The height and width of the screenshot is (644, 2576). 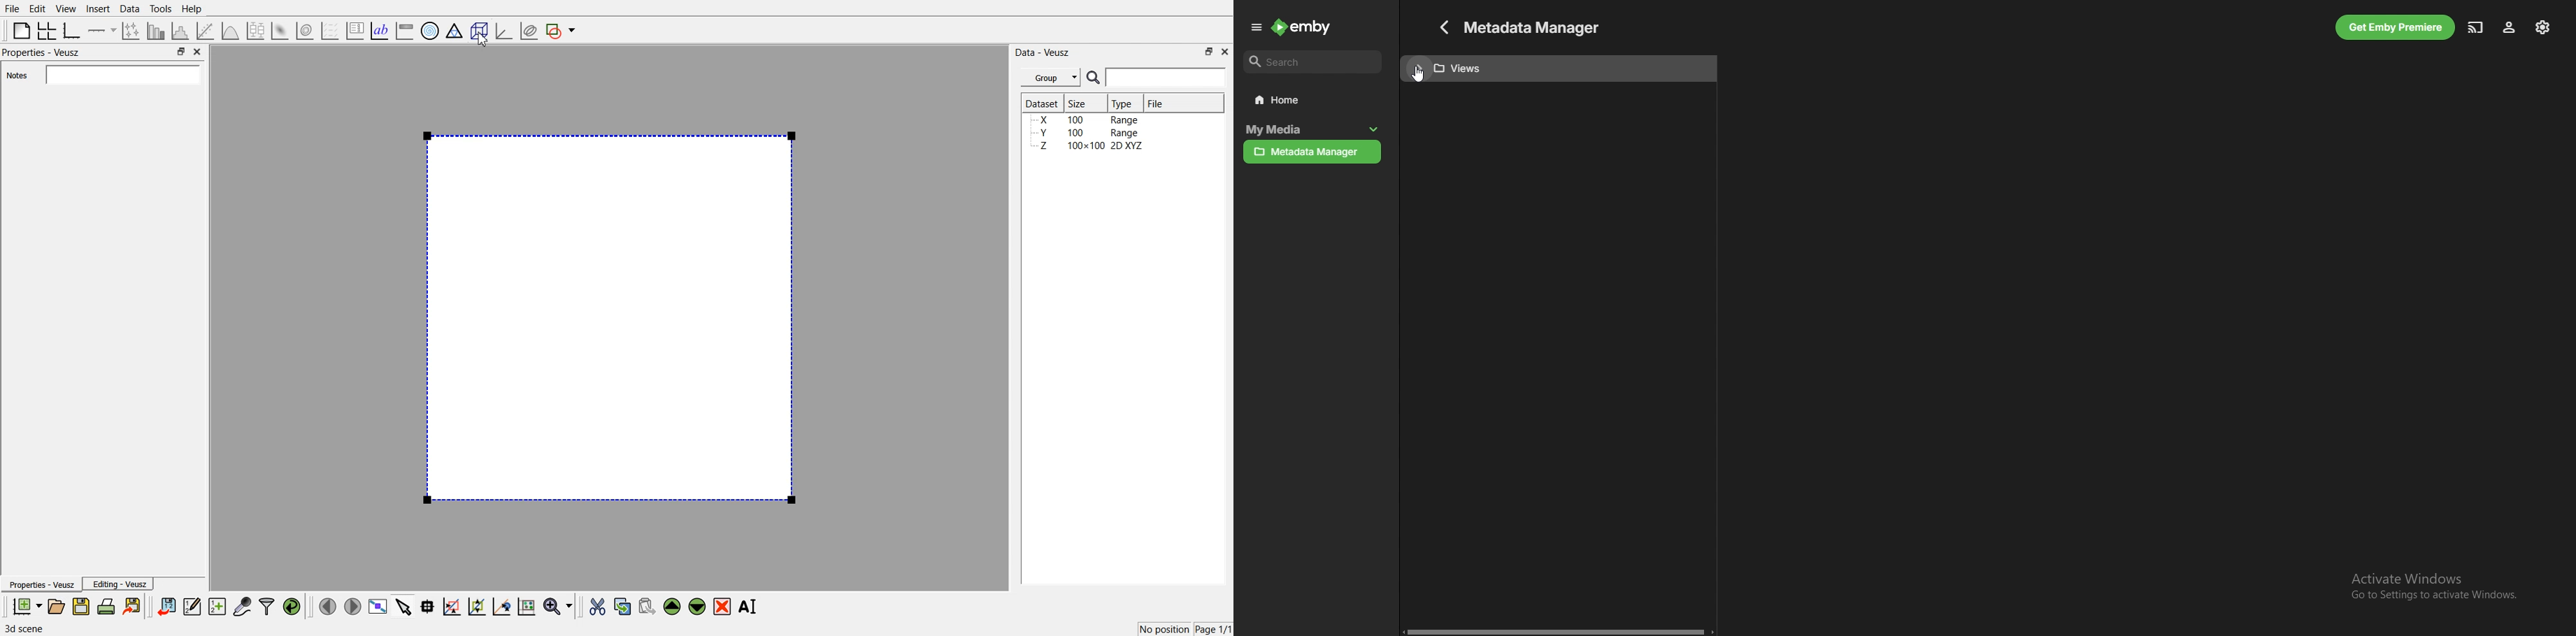 I want to click on Save the document, so click(x=81, y=606).